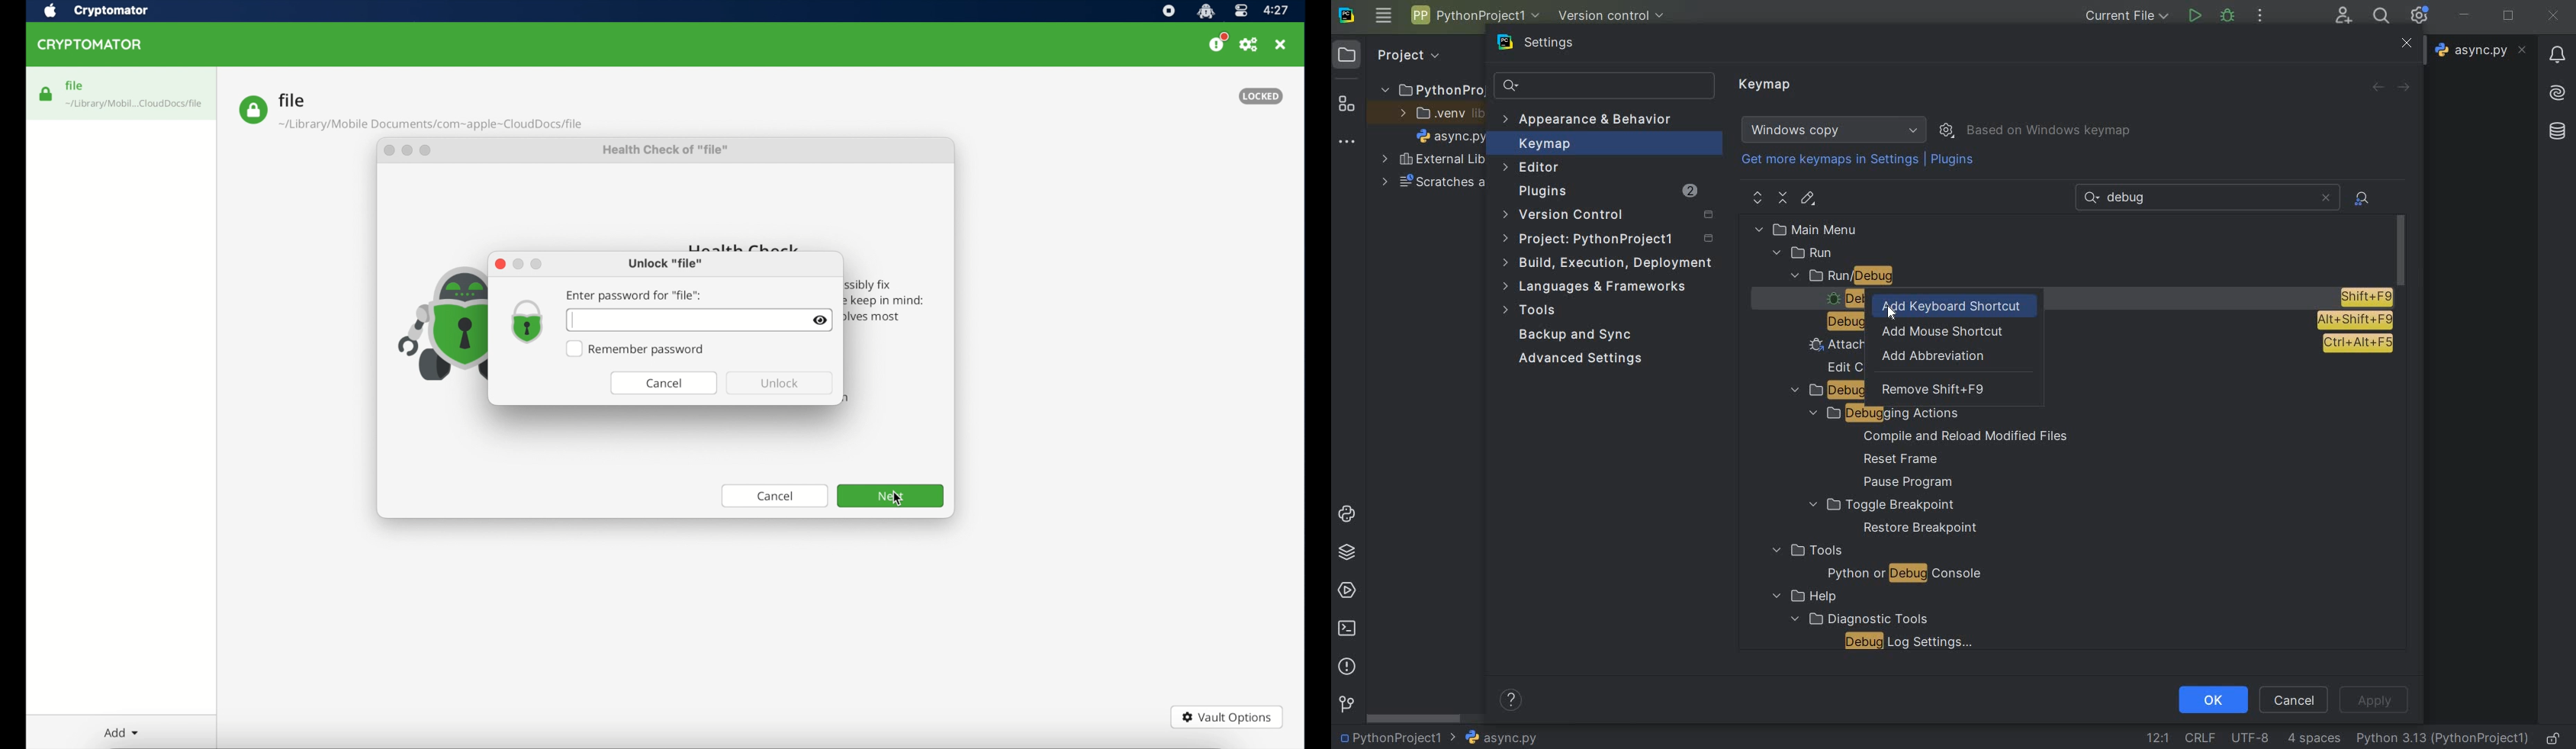  I want to click on edit configurations, so click(1841, 366).